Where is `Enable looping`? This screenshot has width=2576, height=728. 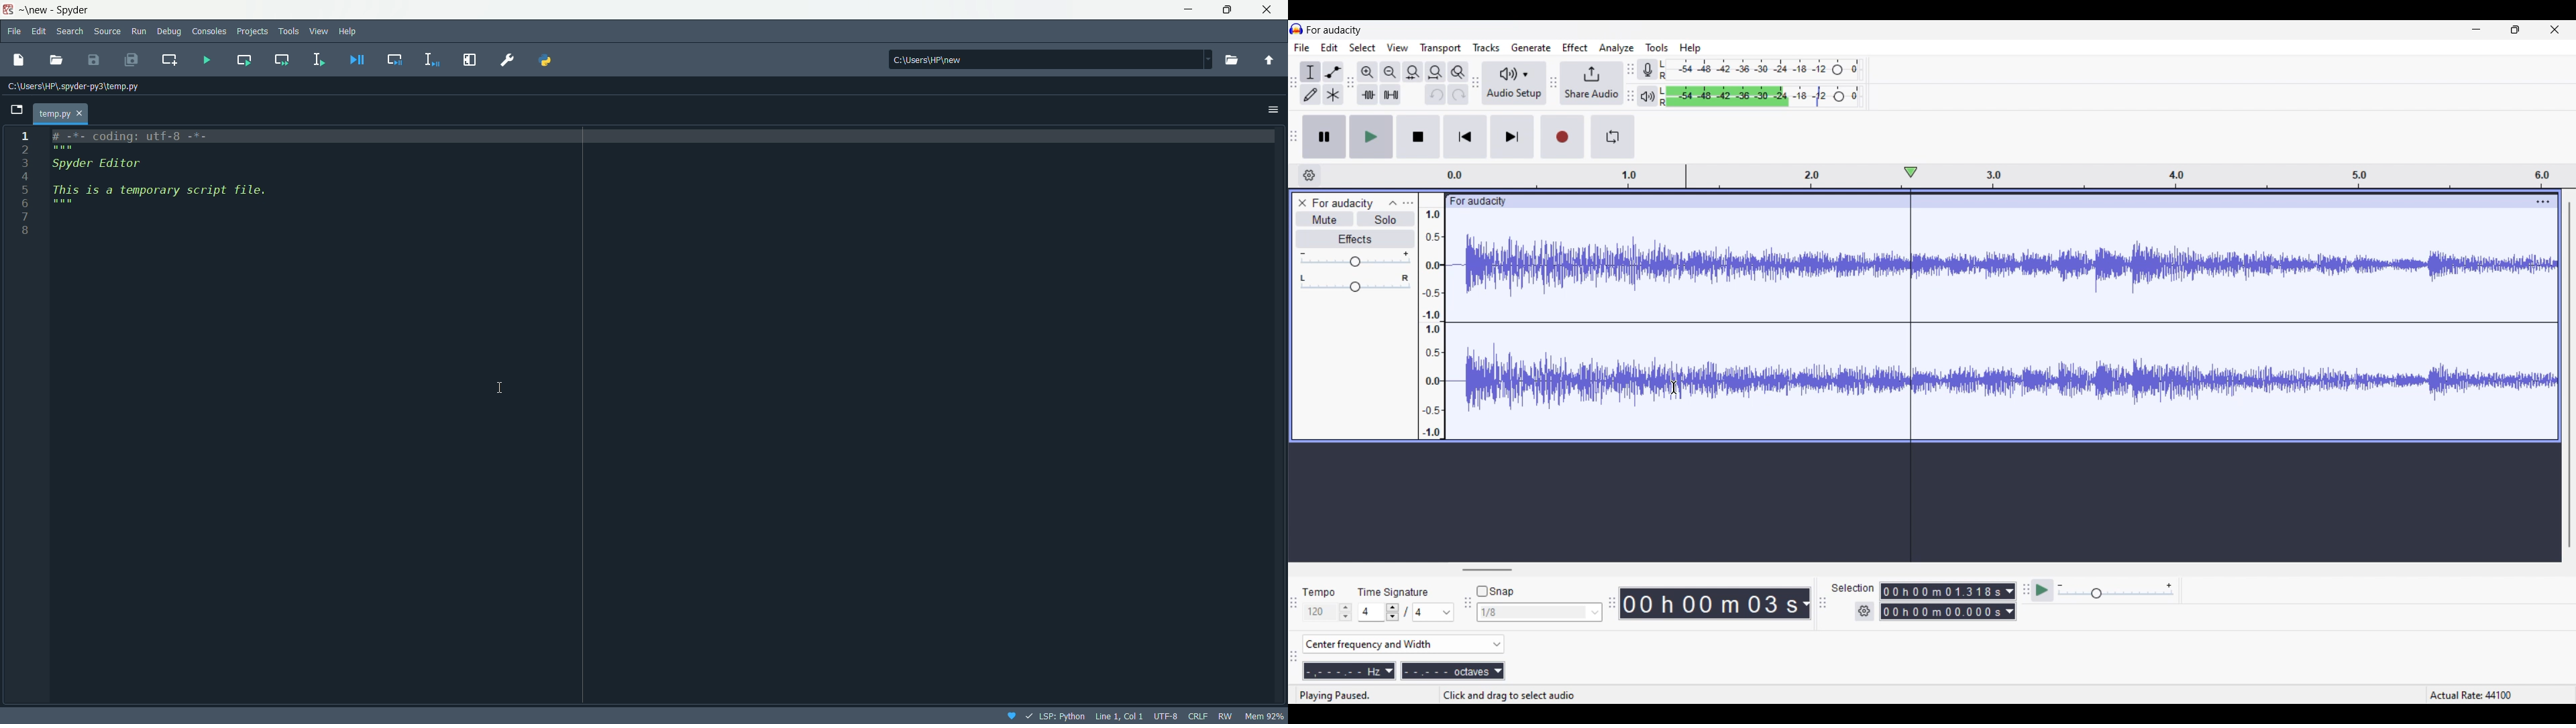
Enable looping is located at coordinates (1613, 137).